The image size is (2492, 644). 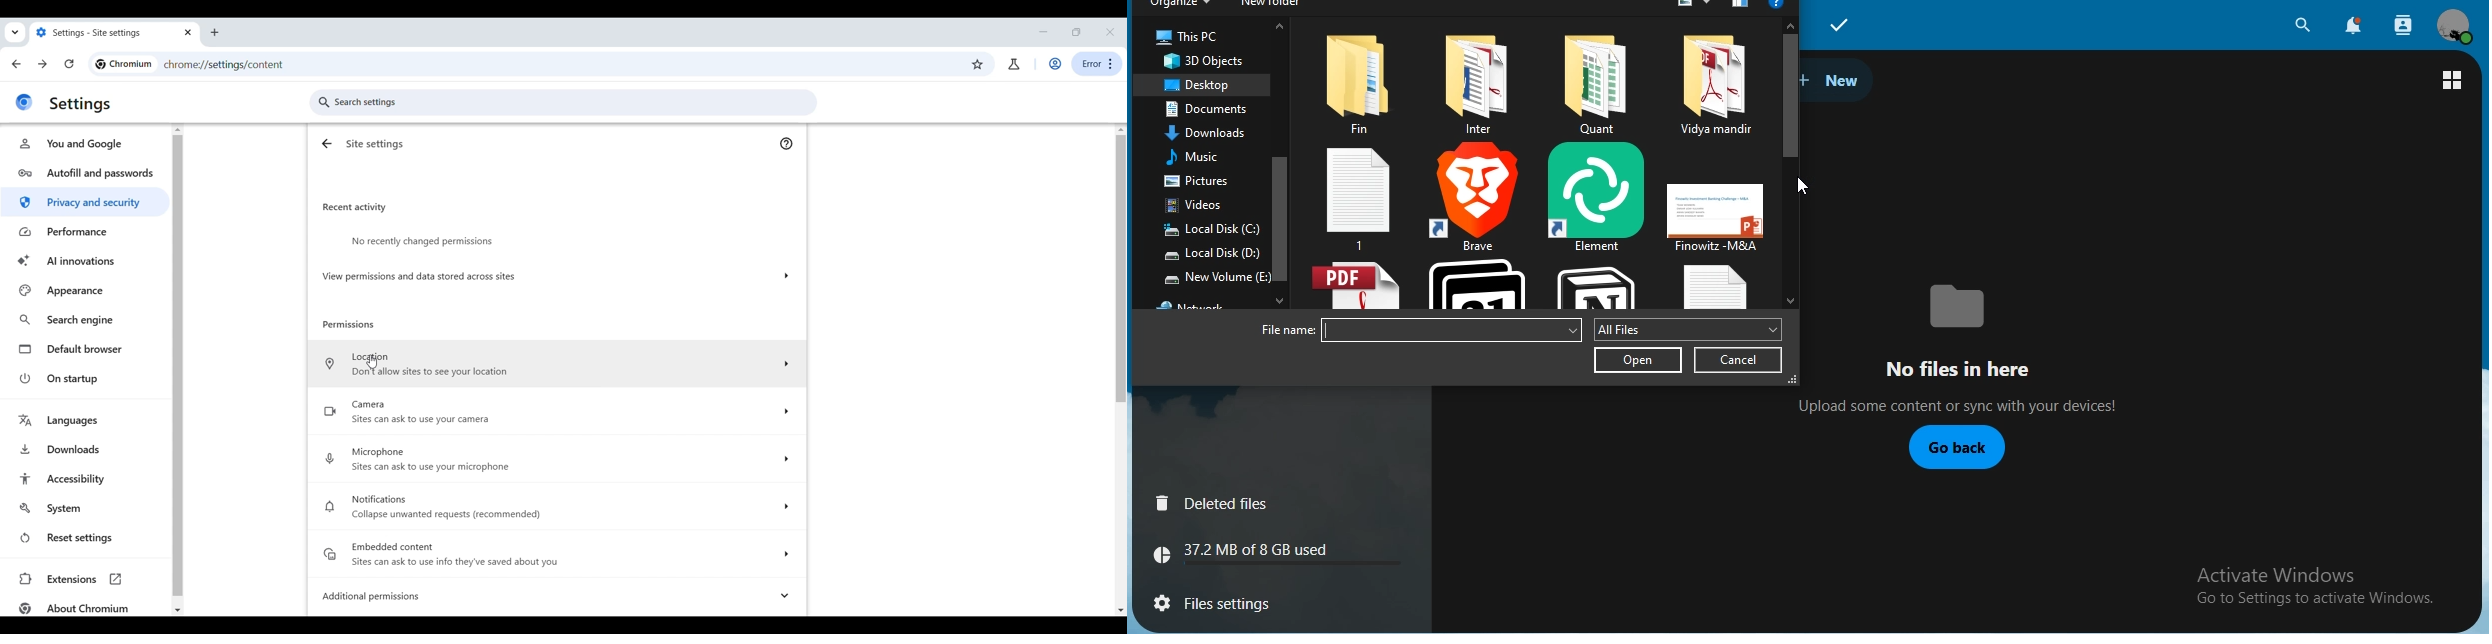 What do you see at coordinates (355, 208) in the screenshot?
I see `Recent activity` at bounding box center [355, 208].